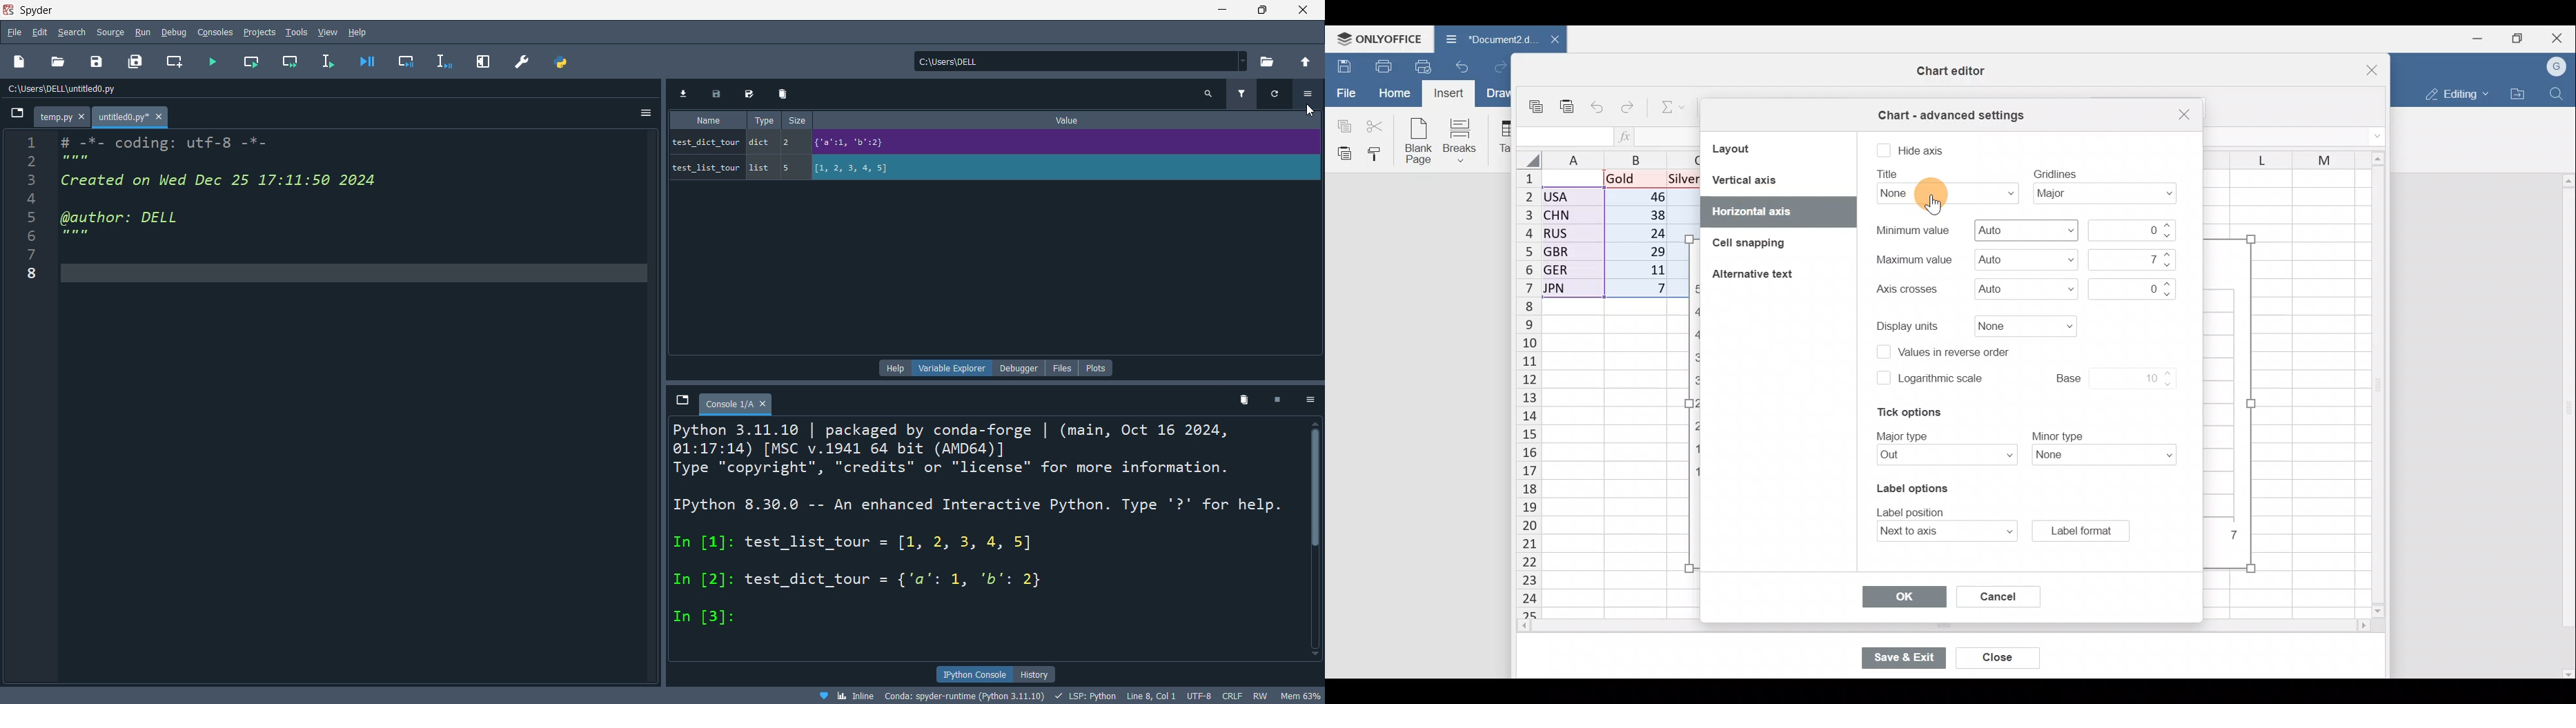 The width and height of the screenshot is (2576, 728). I want to click on Alternative text, so click(1756, 276).